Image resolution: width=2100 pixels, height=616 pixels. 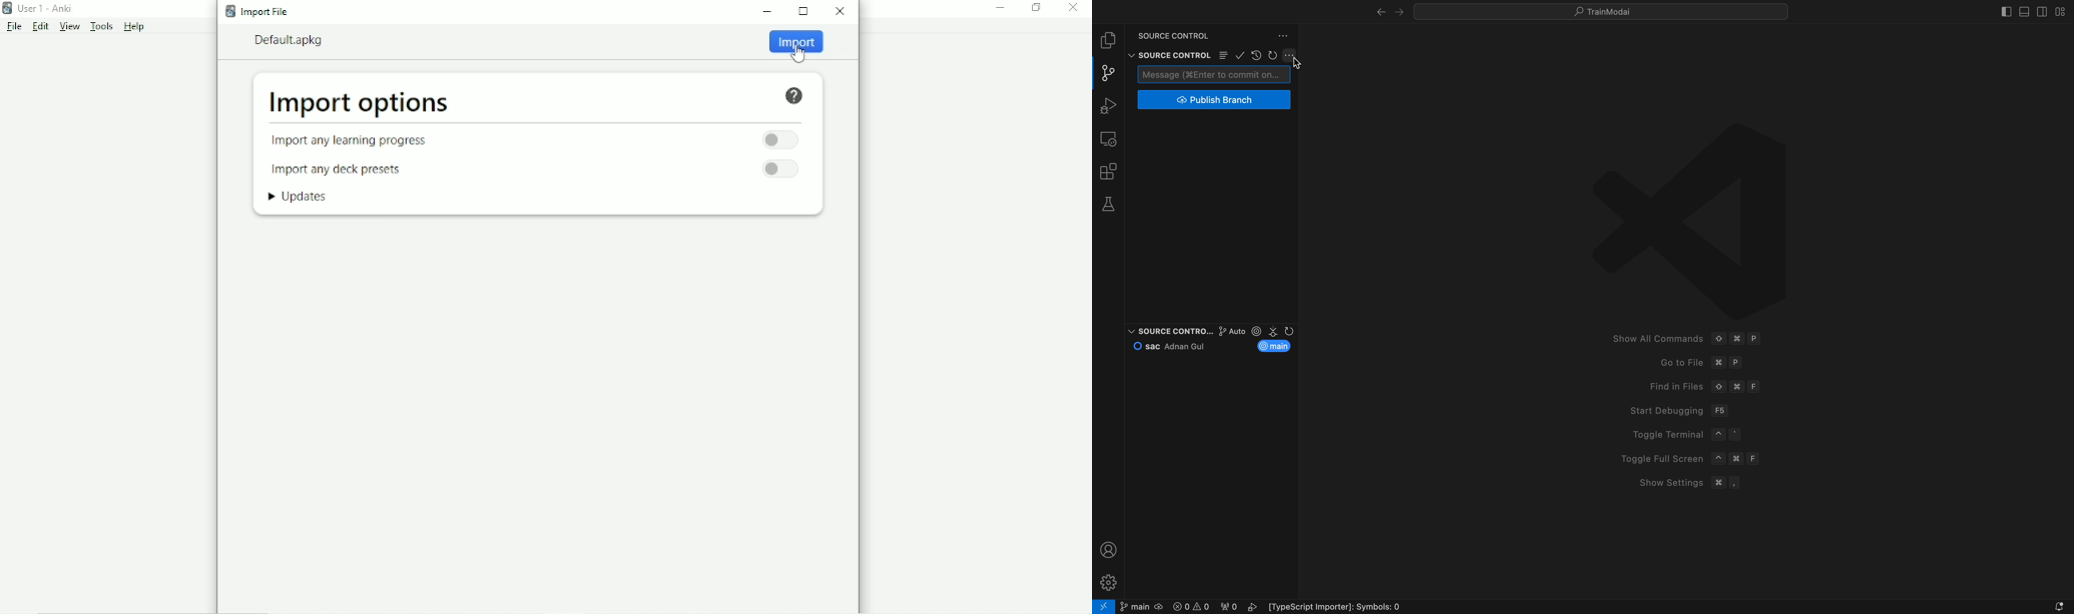 I want to click on cursor, so click(x=799, y=55).